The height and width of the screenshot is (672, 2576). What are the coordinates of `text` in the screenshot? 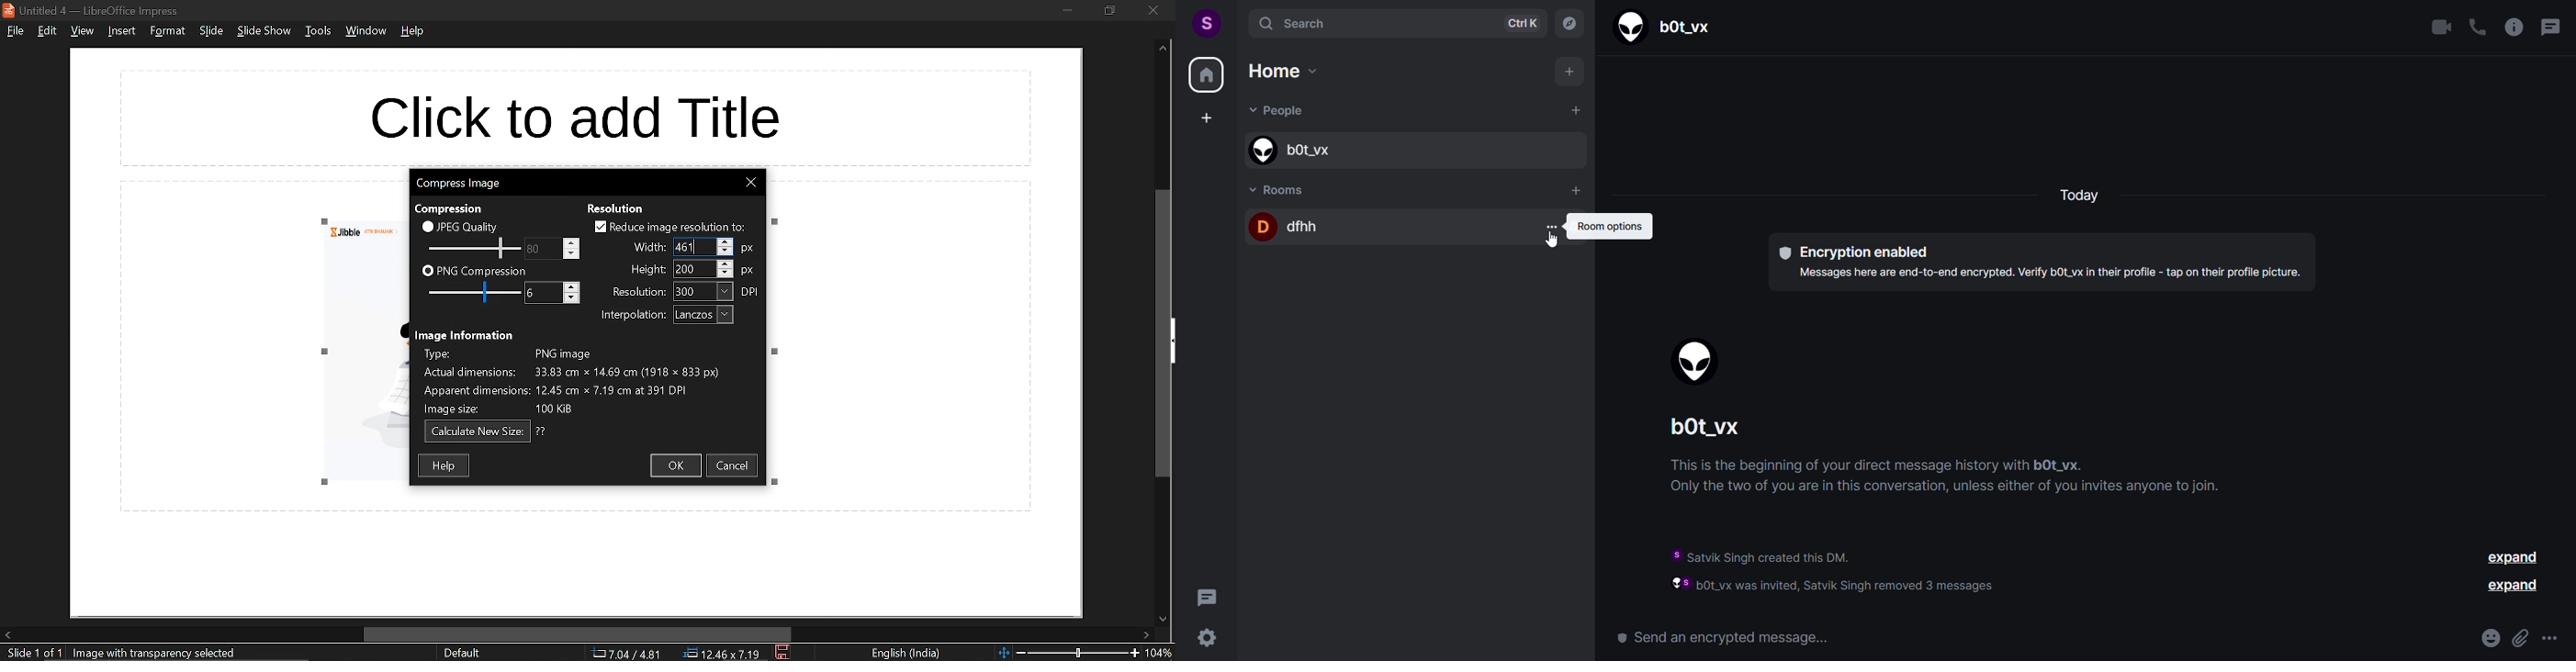 It's located at (2046, 262).